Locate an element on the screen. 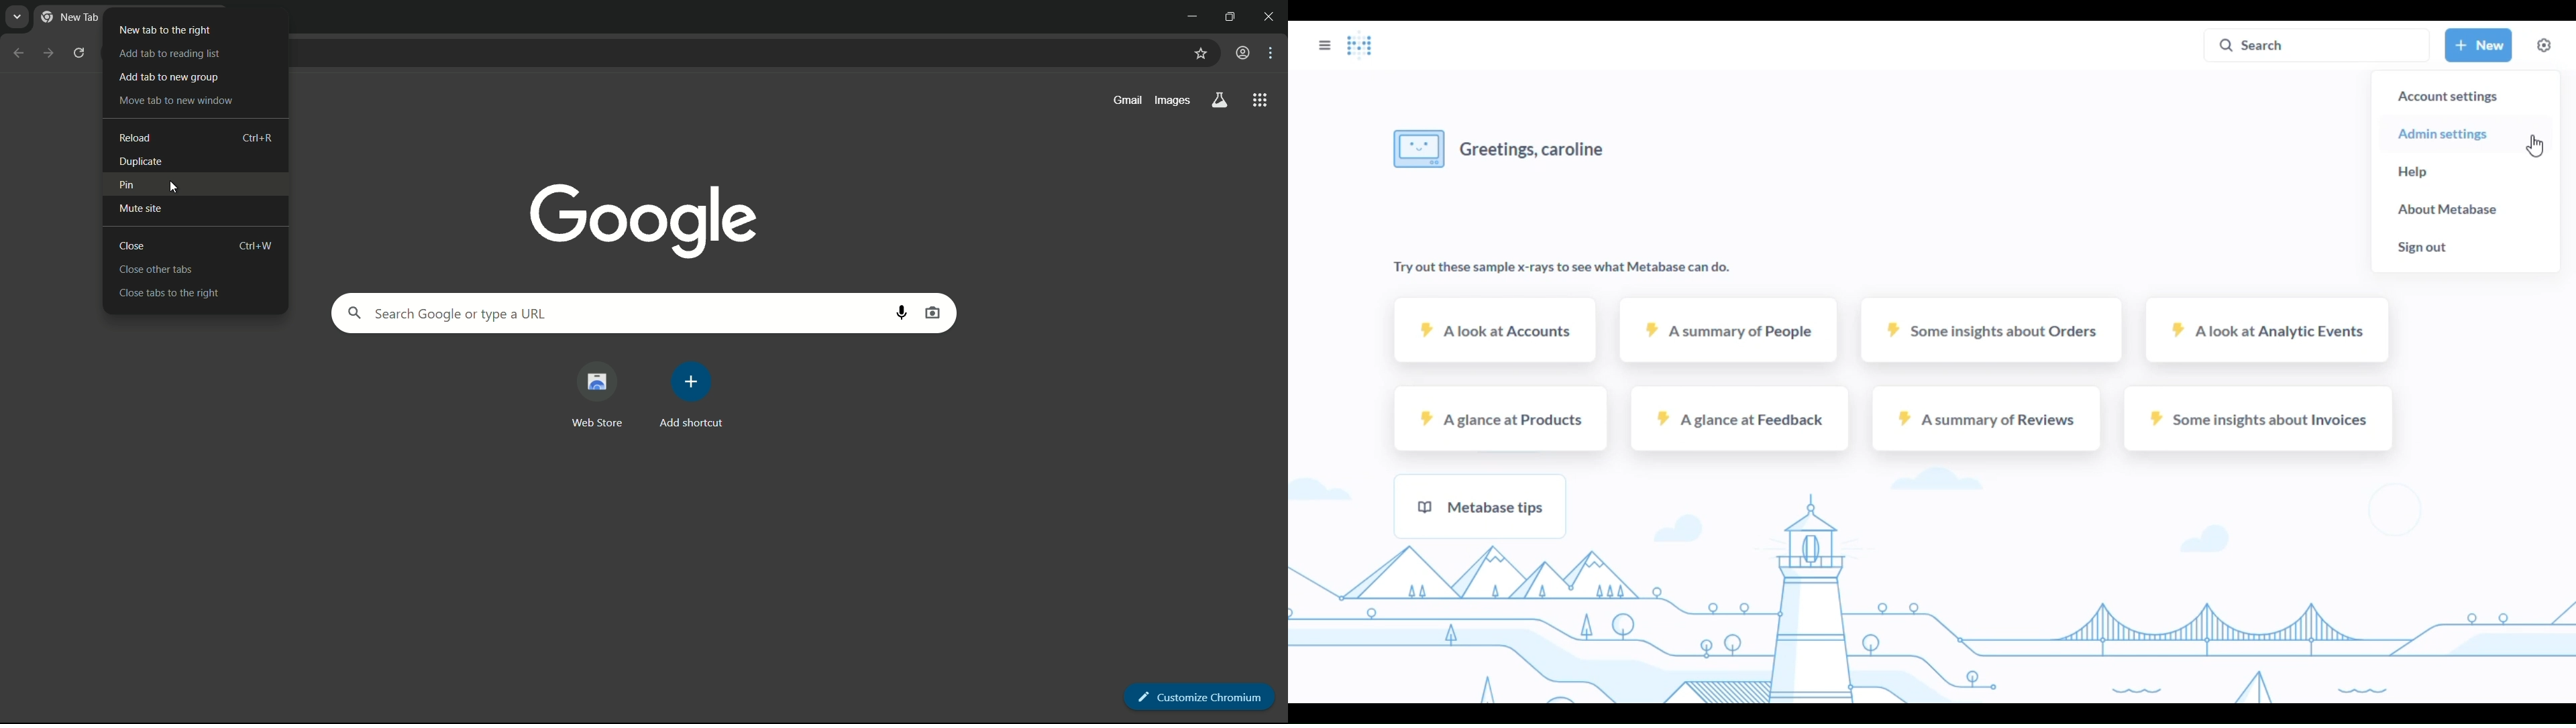  search google or type a url is located at coordinates (610, 313).